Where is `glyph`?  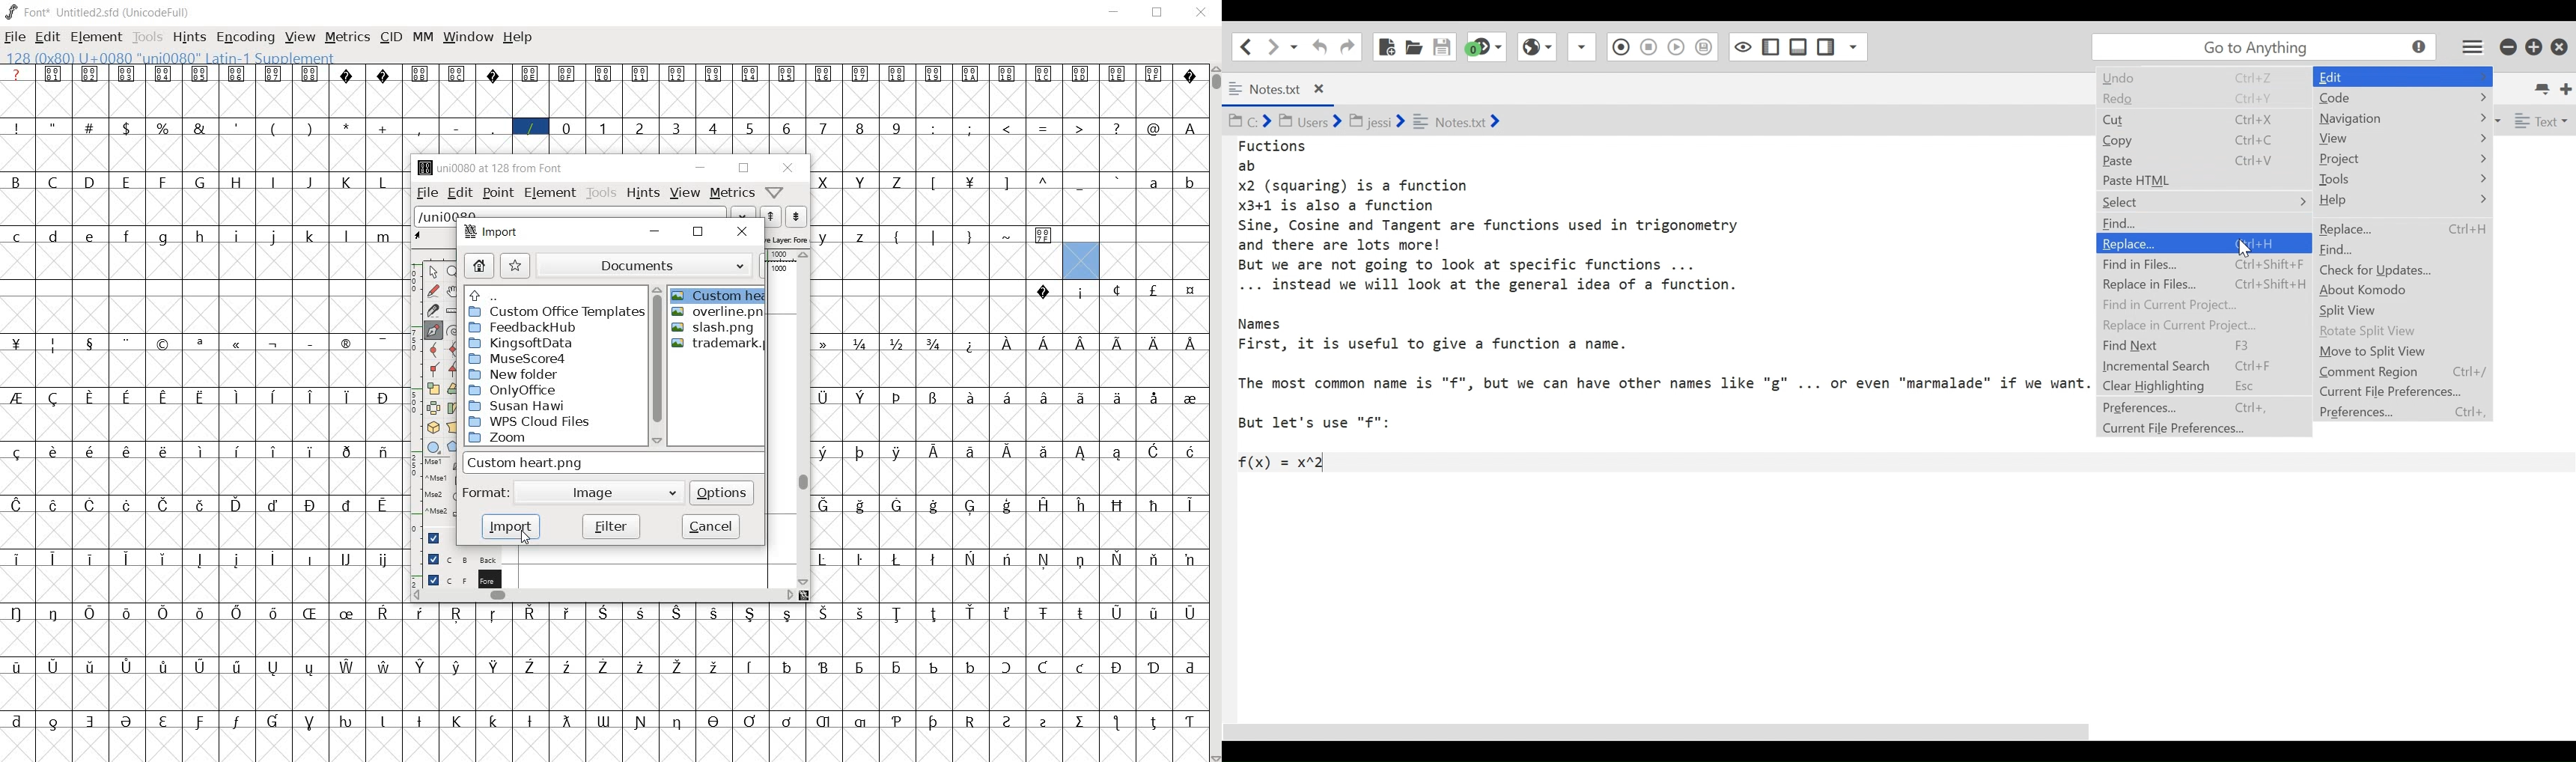 glyph is located at coordinates (786, 129).